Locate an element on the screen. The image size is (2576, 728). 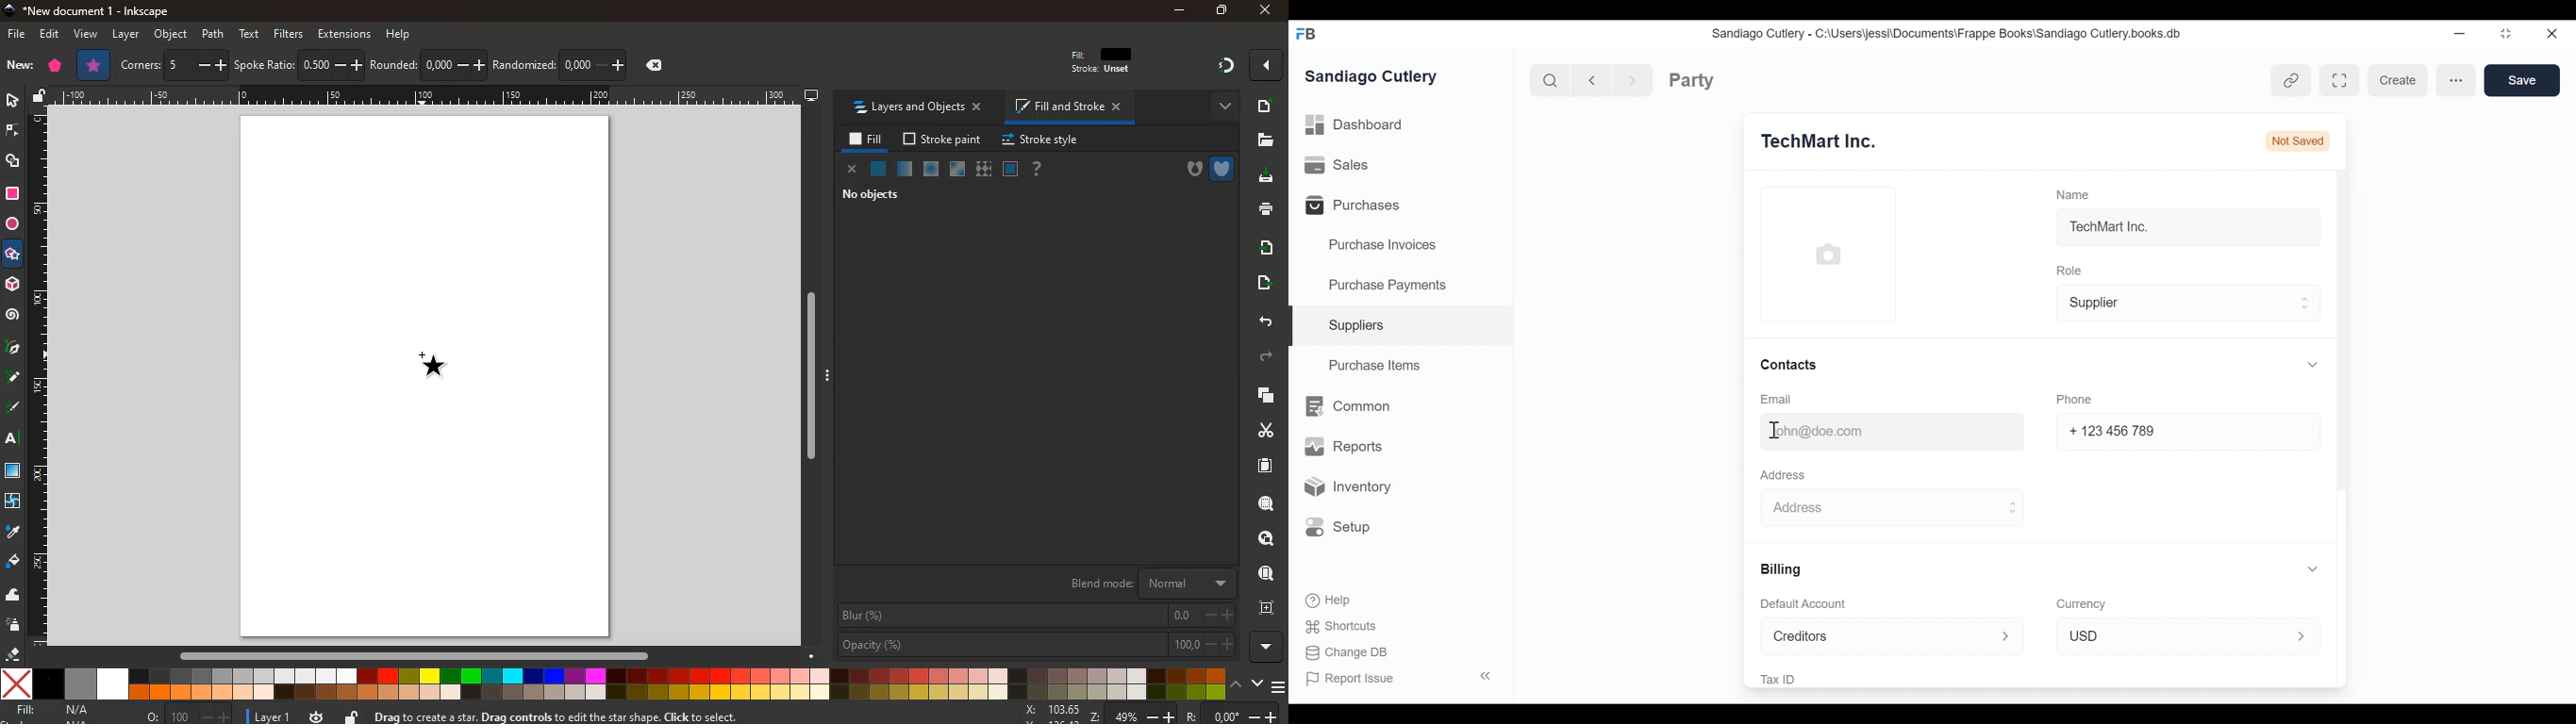
stroke style is located at coordinates (1043, 140).